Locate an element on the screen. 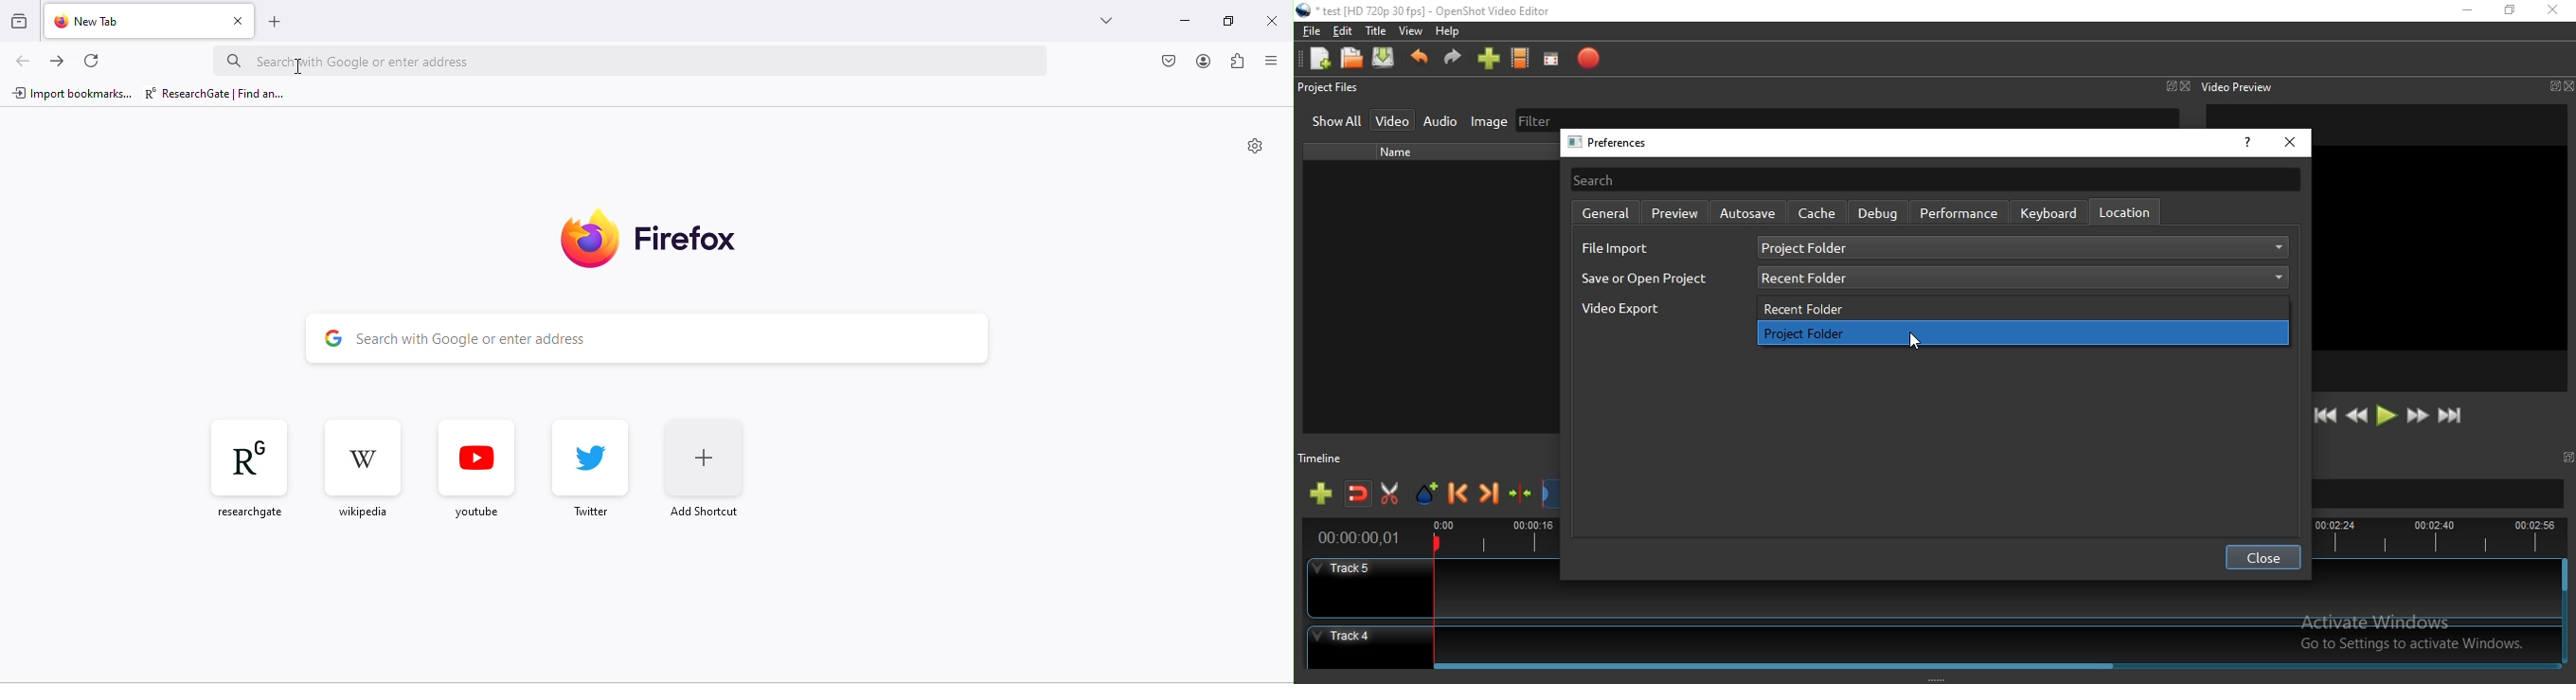  window is located at coordinates (2553, 86).